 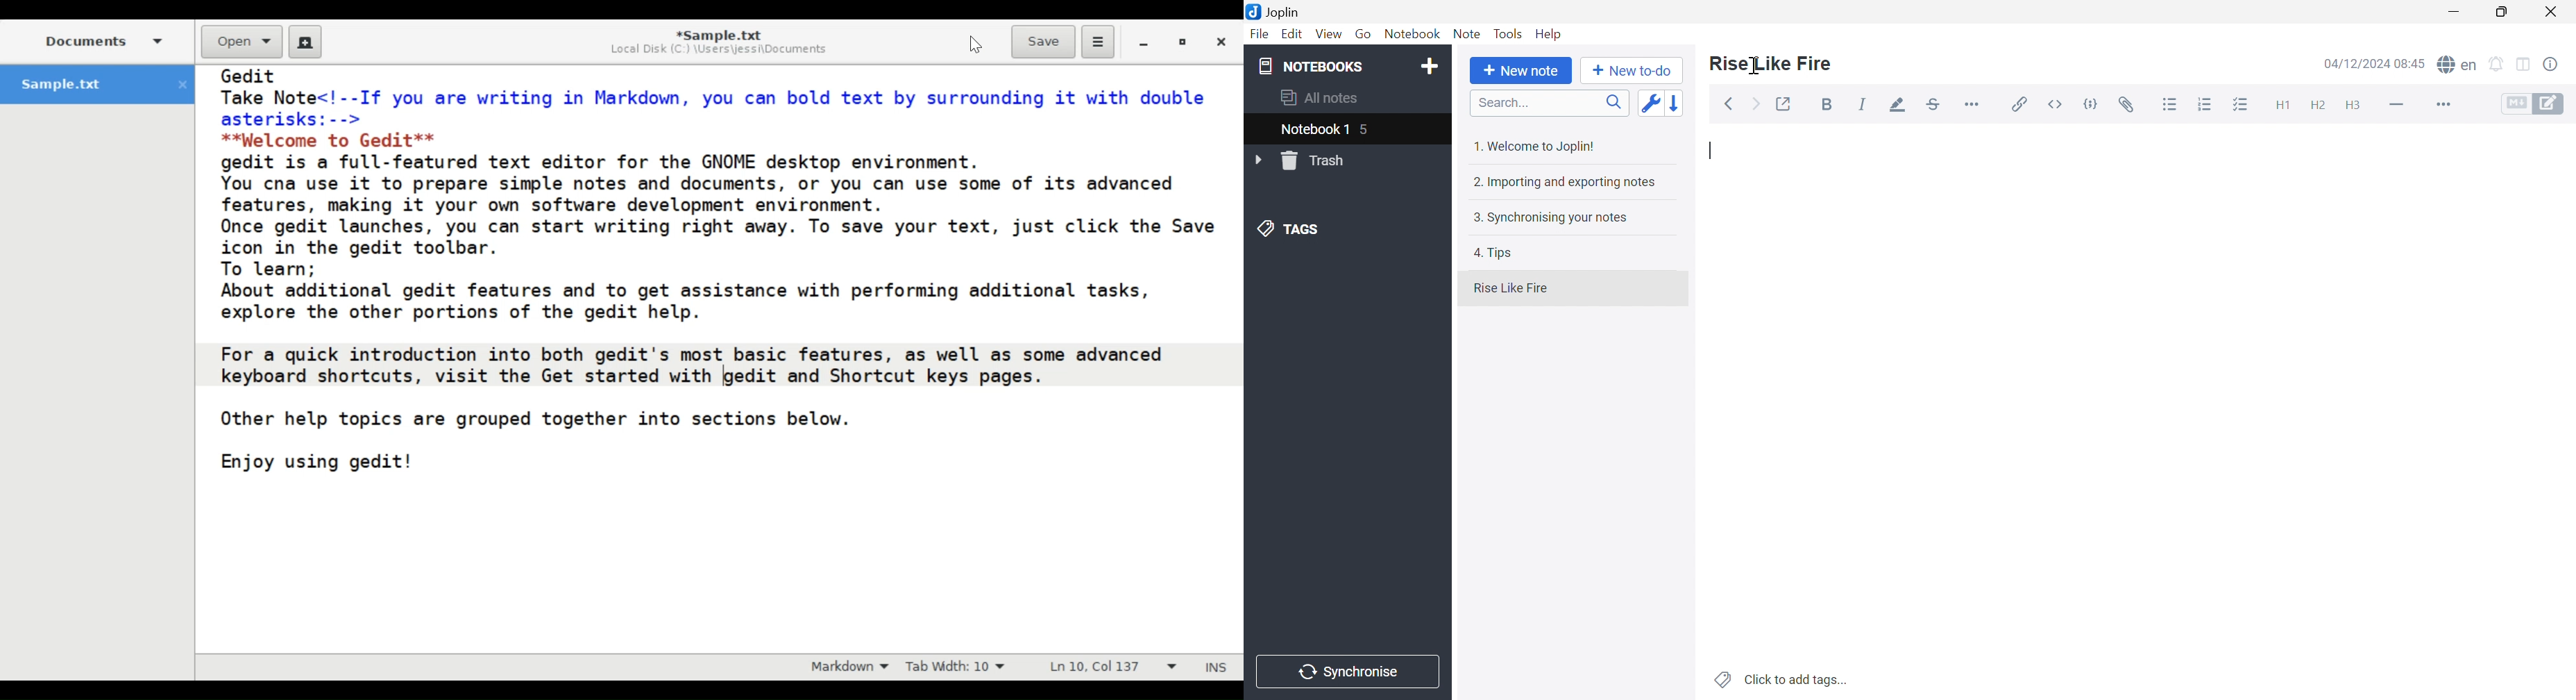 I want to click on Horizontal, so click(x=1972, y=104).